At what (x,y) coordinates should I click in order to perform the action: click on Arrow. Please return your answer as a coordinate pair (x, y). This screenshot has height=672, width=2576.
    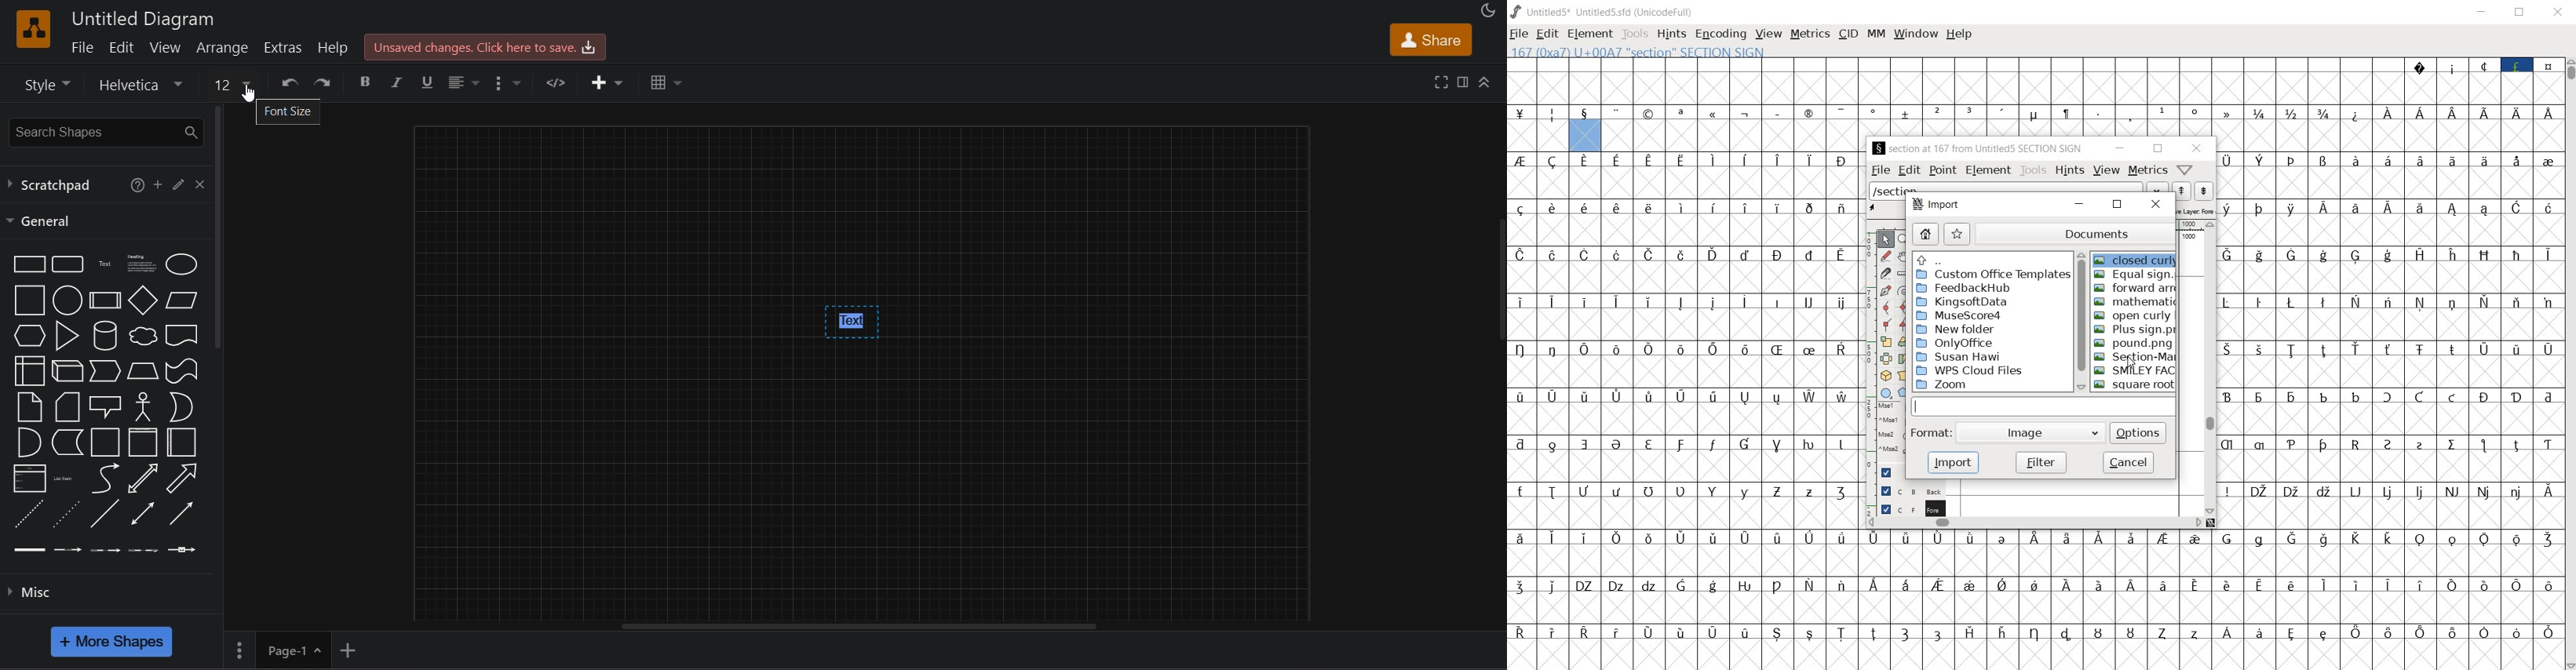
    Looking at the image, I should click on (181, 479).